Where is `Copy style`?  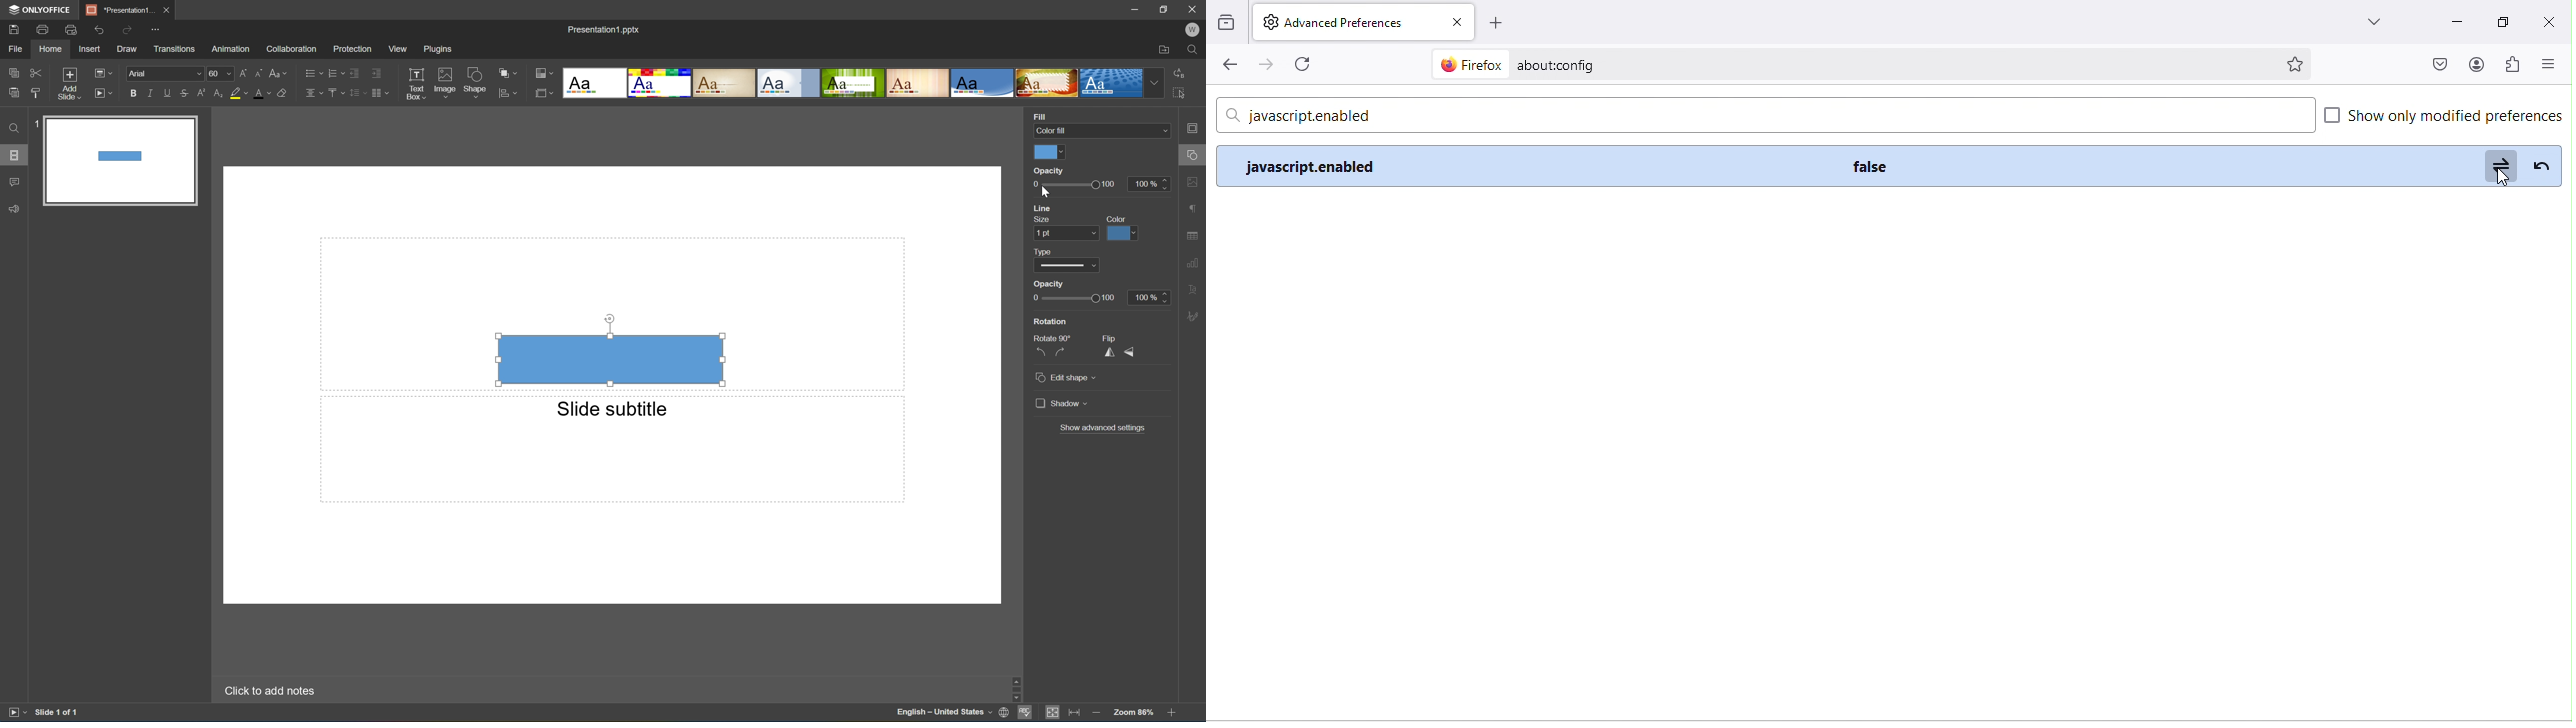 Copy style is located at coordinates (35, 91).